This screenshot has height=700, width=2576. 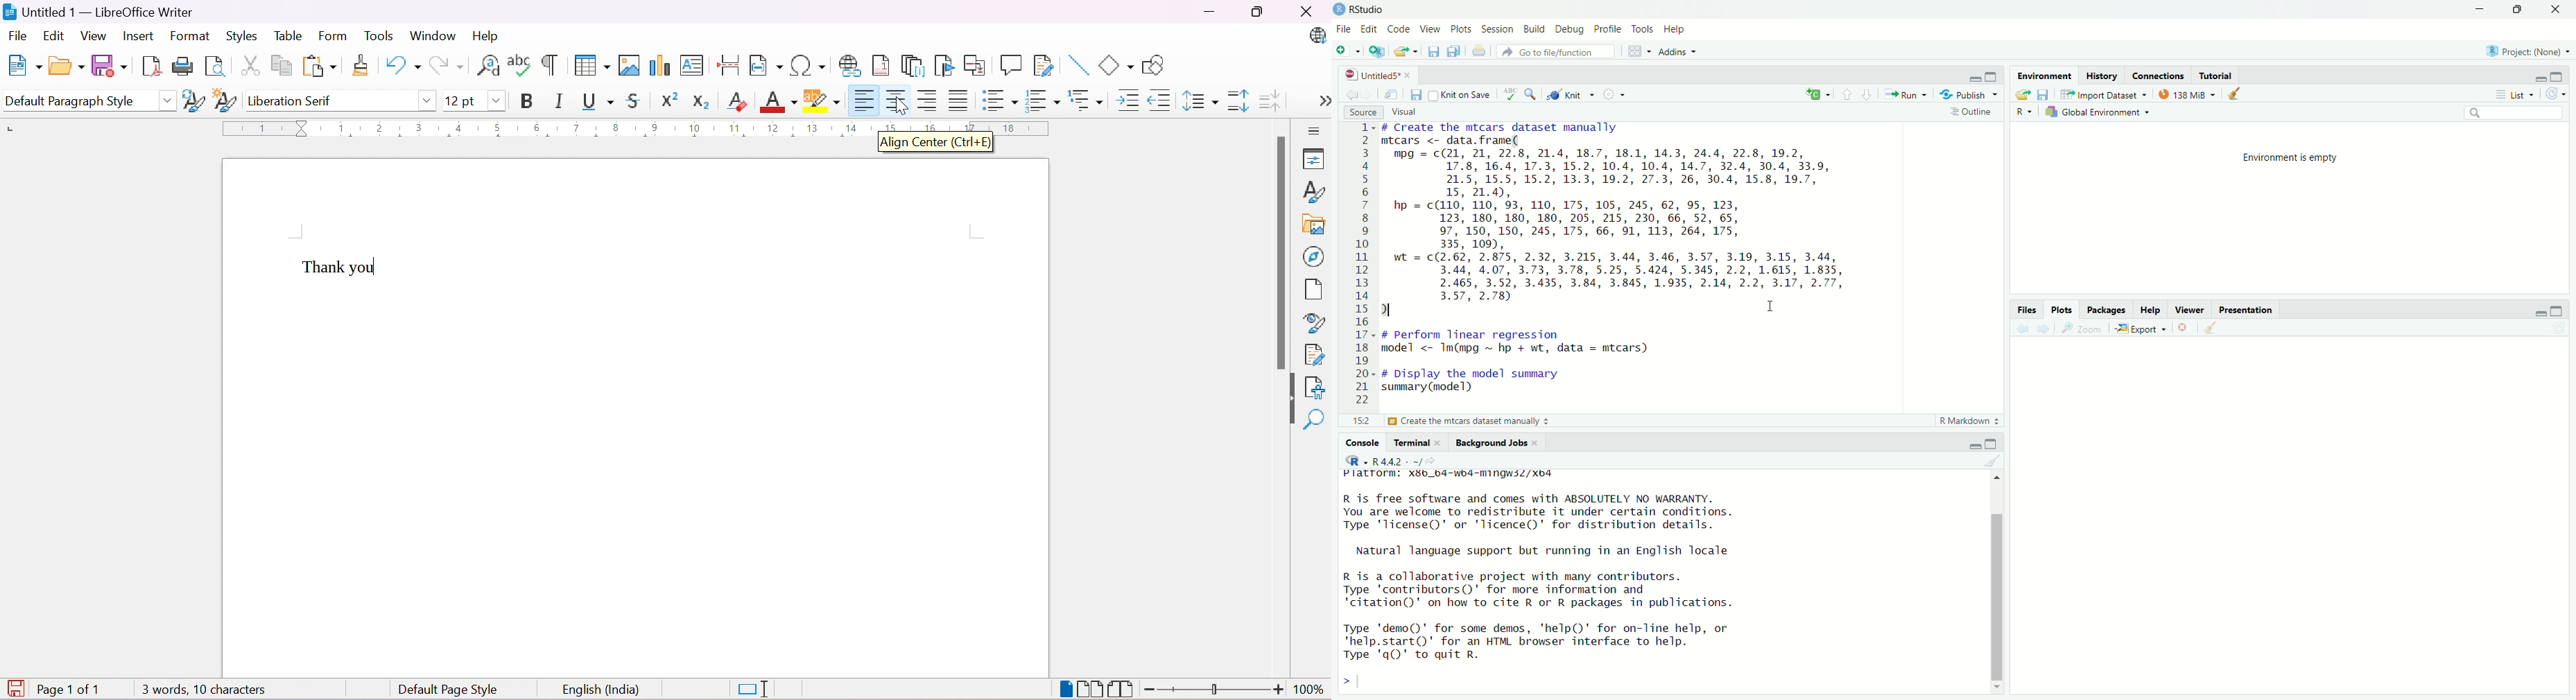 I want to click on global environment, so click(x=2097, y=112).